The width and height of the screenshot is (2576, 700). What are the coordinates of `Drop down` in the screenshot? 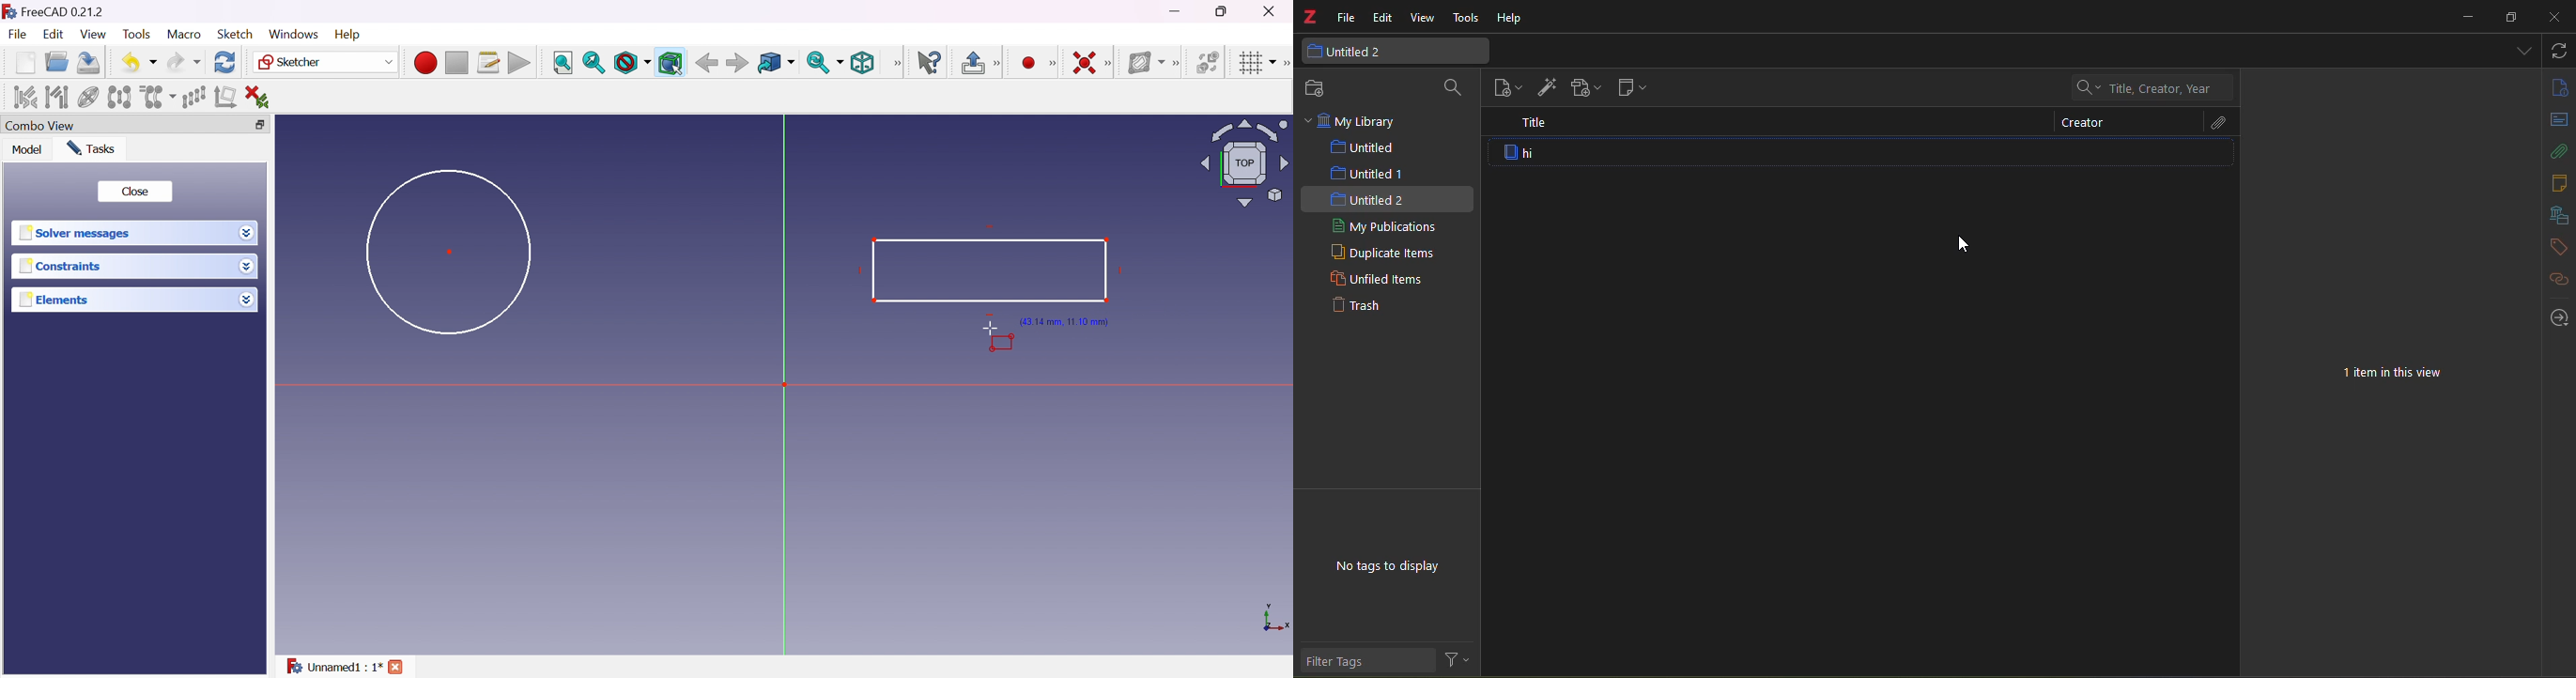 It's located at (247, 299).